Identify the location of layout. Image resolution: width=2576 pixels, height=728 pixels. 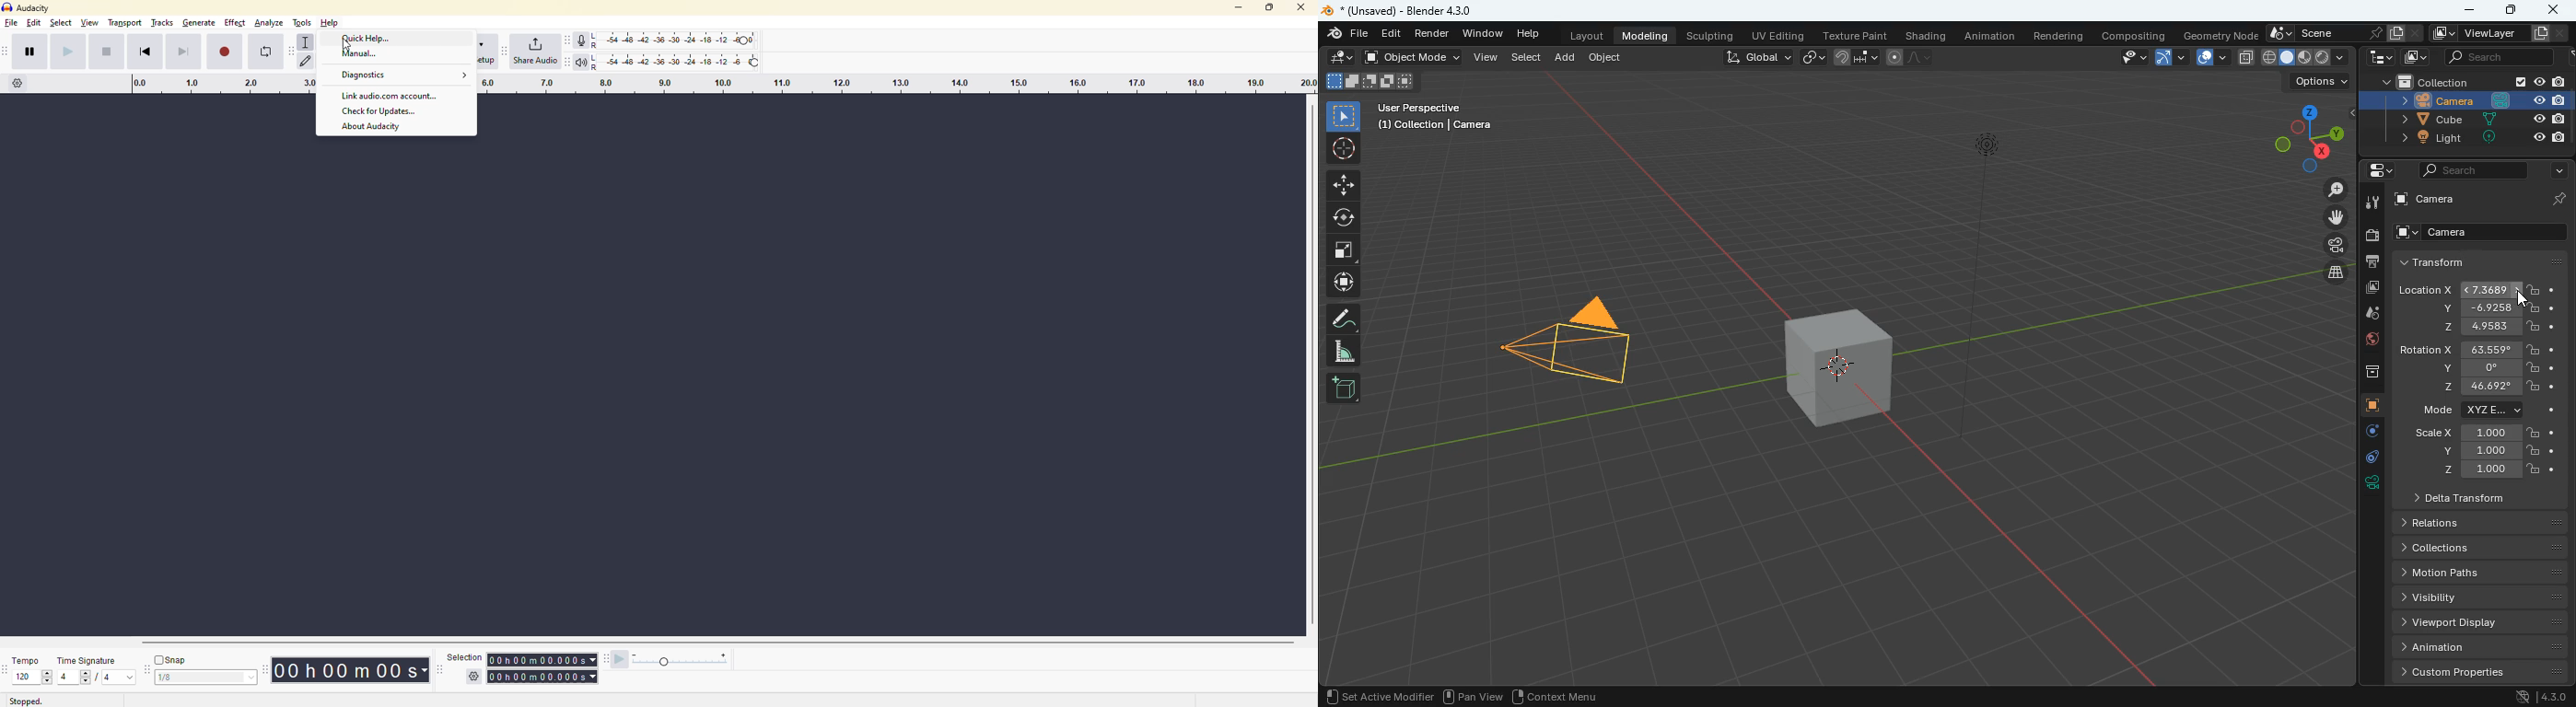
(1583, 35).